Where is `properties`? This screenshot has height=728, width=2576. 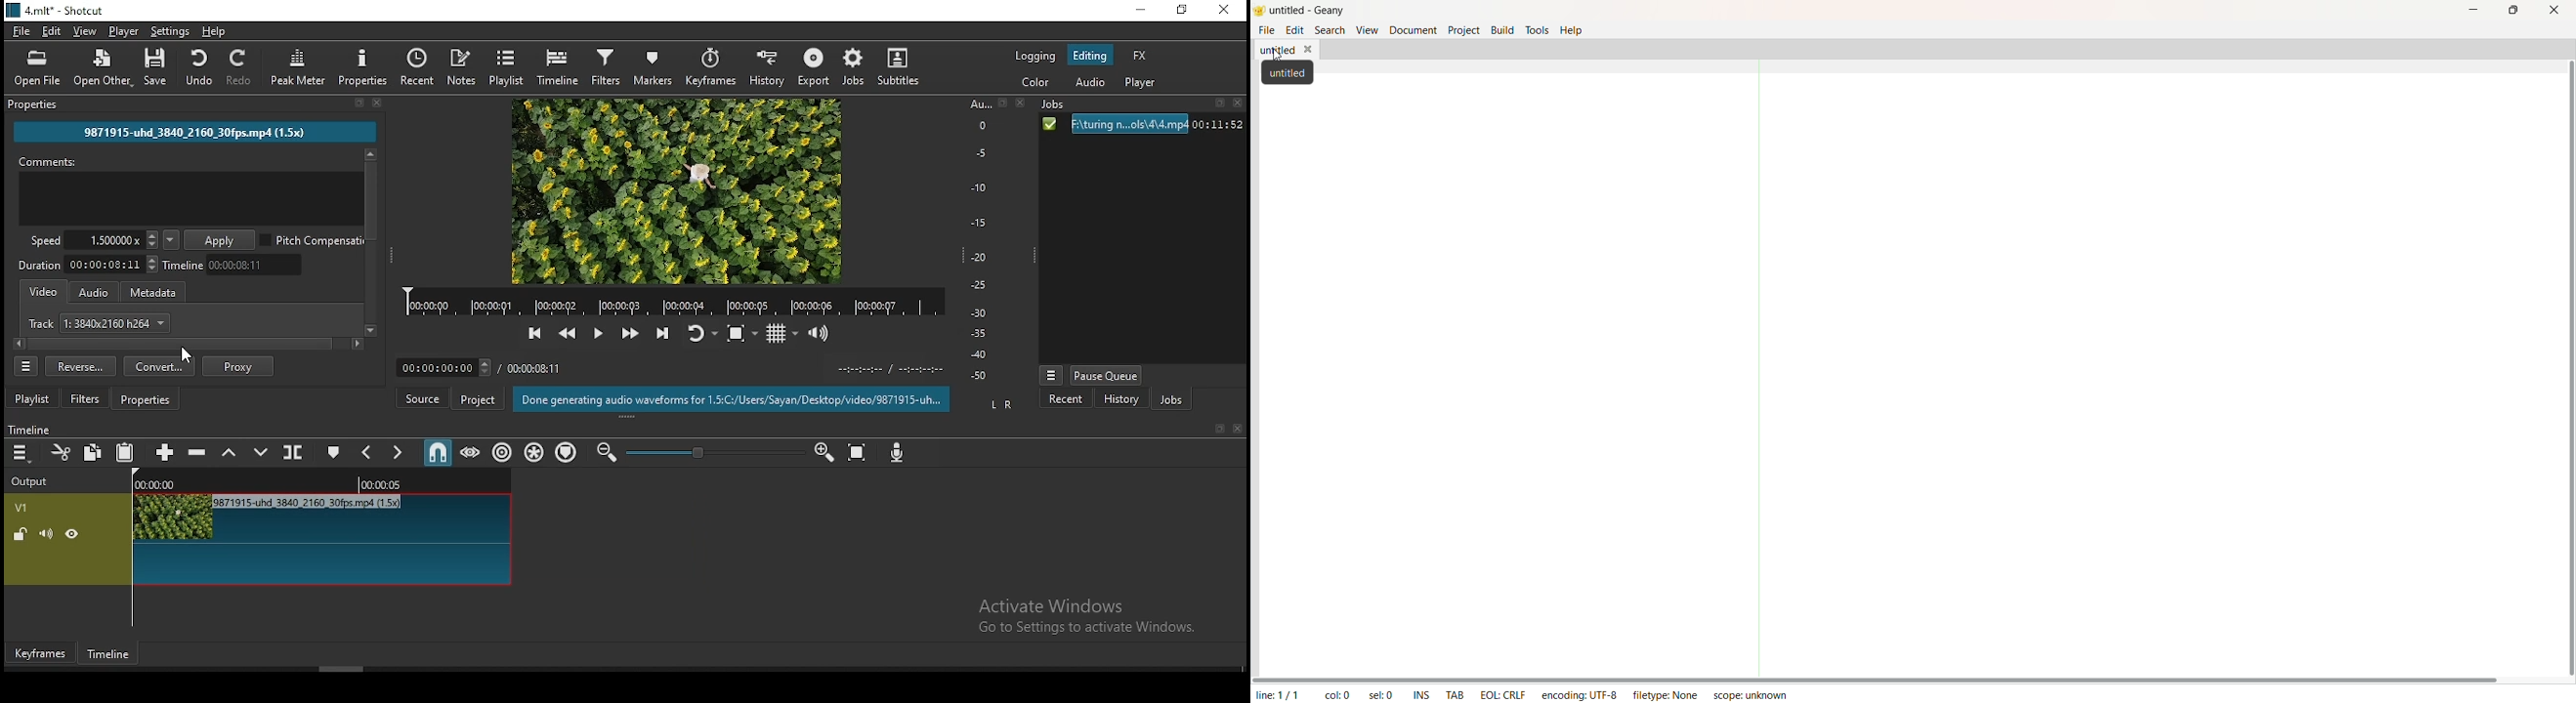 properties is located at coordinates (33, 103).